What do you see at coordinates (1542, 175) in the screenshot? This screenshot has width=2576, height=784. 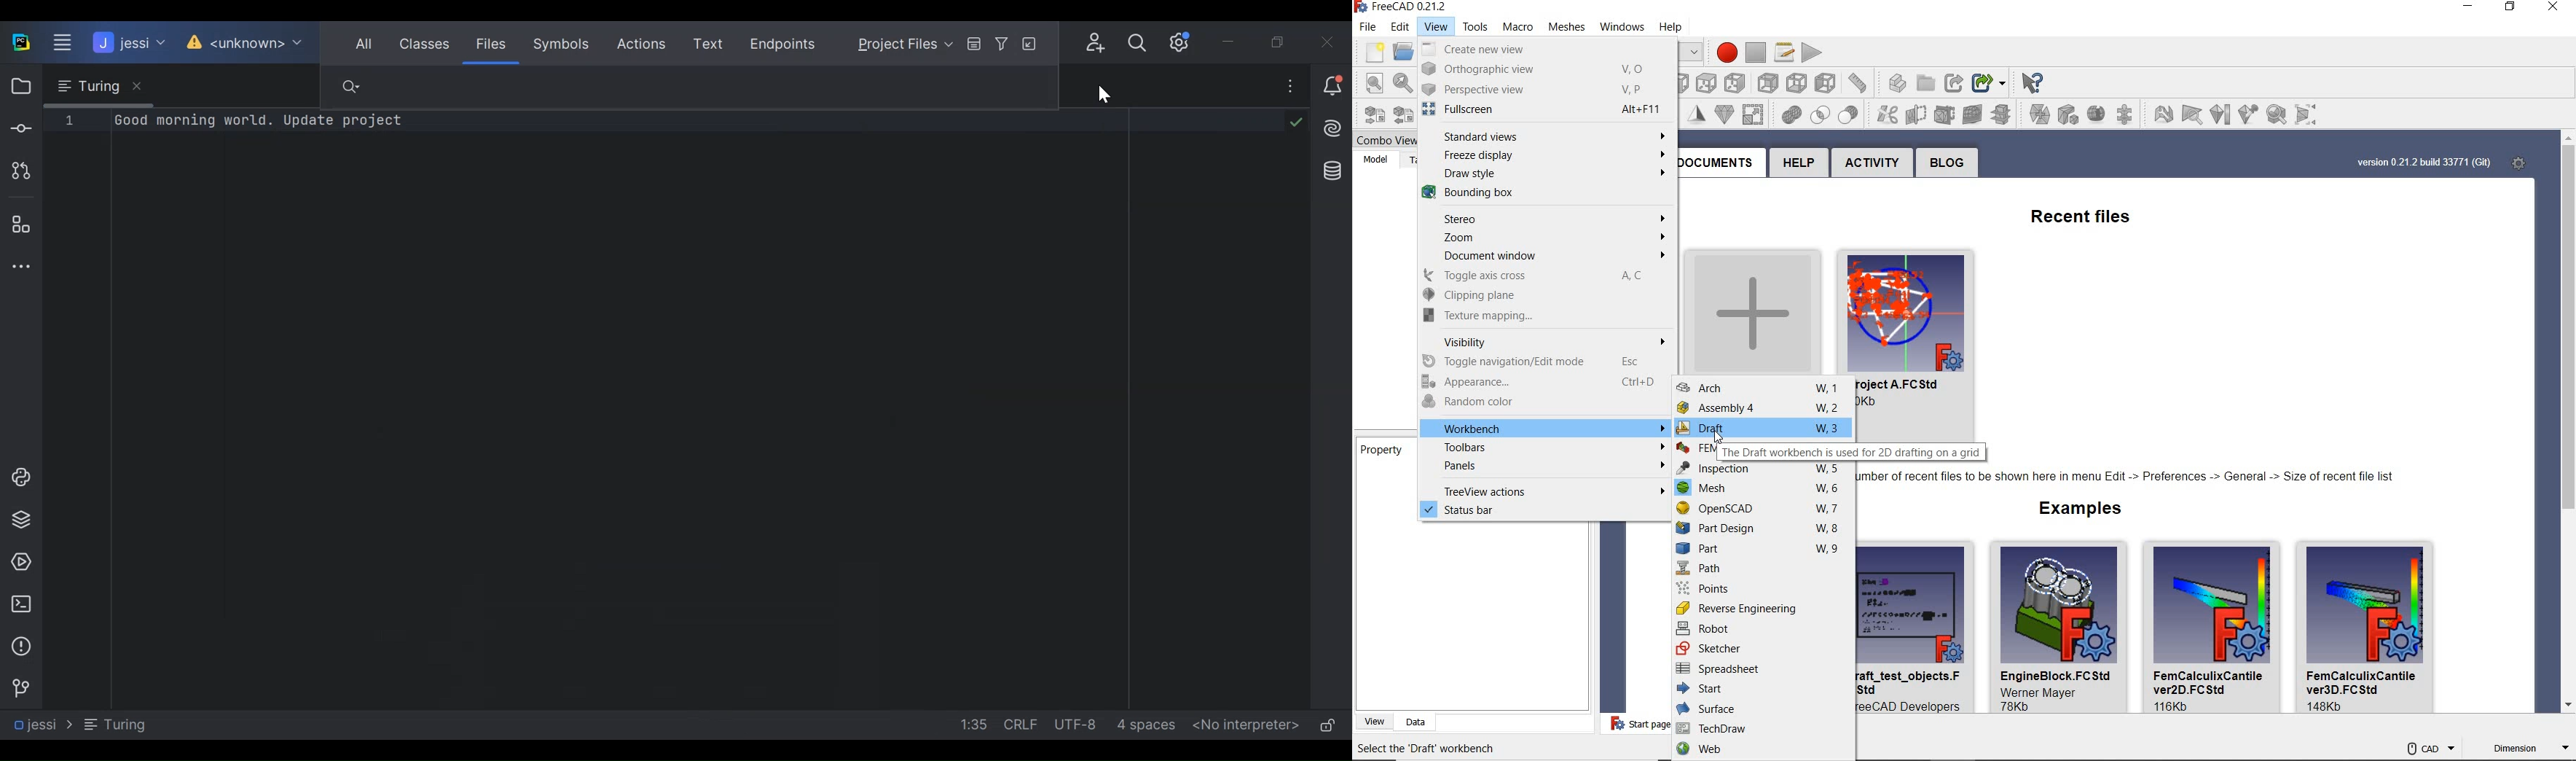 I see `draw style` at bounding box center [1542, 175].